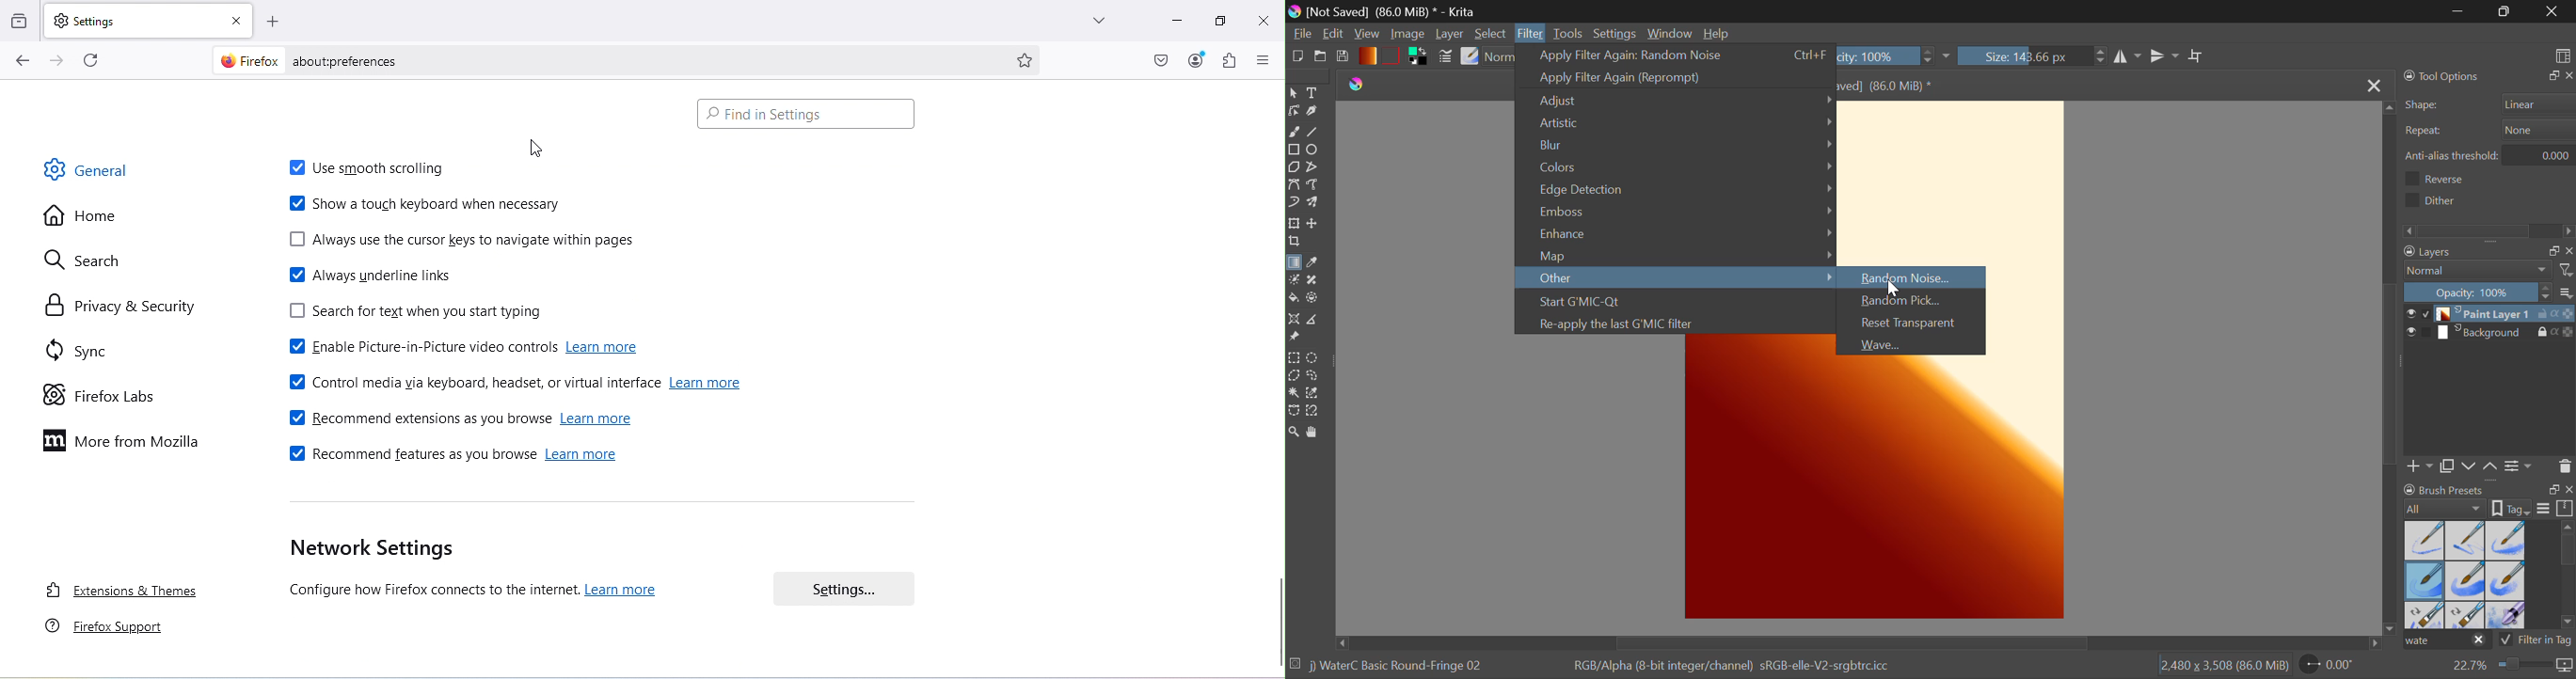 The width and height of the screenshot is (2576, 700). I want to click on Firefox support, so click(113, 632).